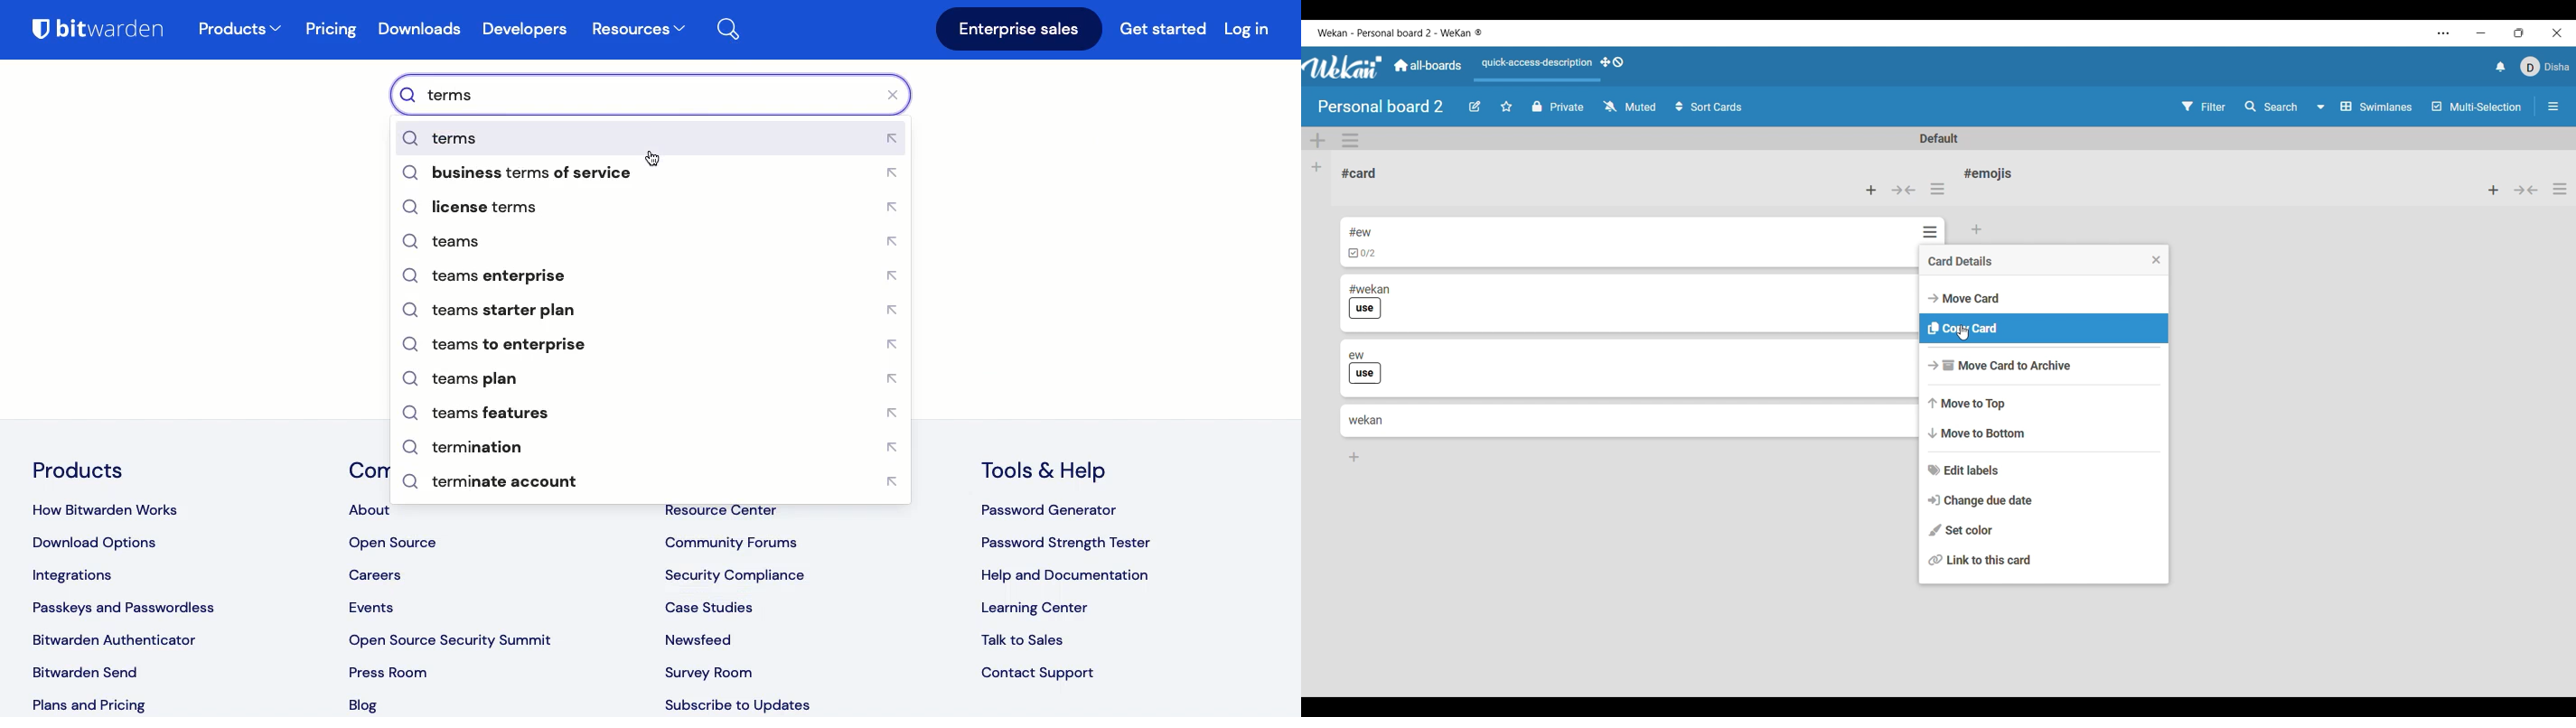 The height and width of the screenshot is (728, 2576). Describe the element at coordinates (114, 639) in the screenshot. I see `Bitwarden authenticator` at that location.